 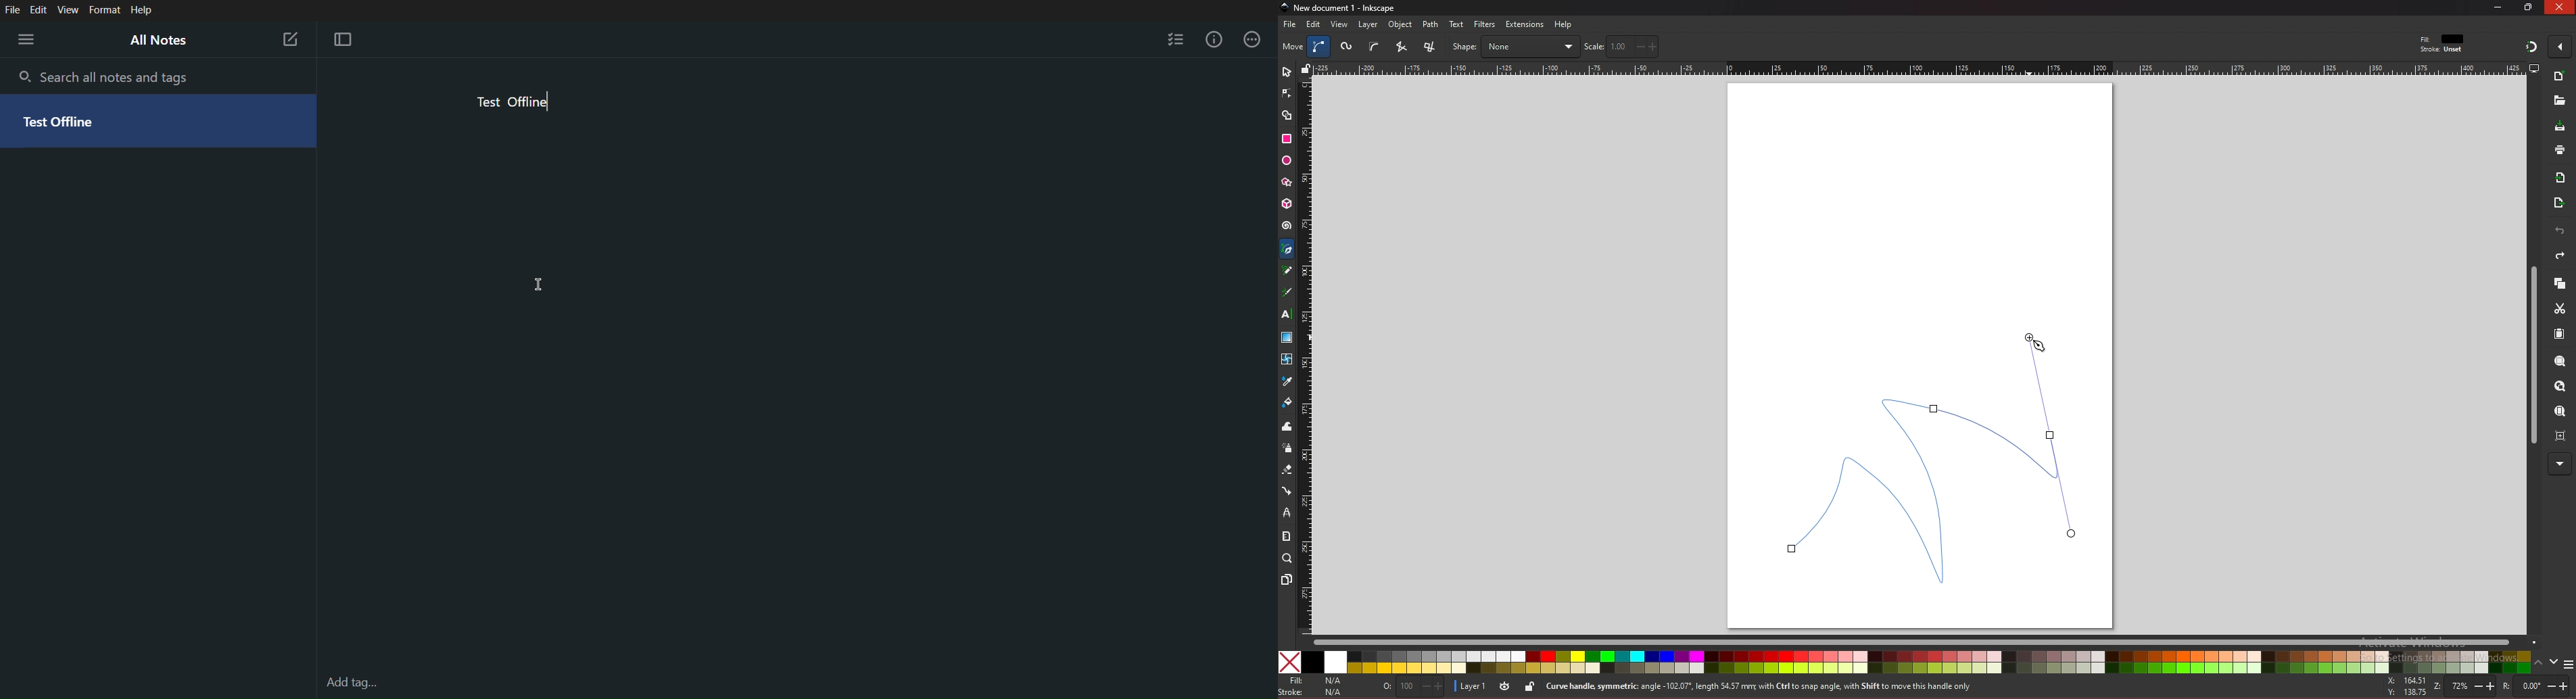 I want to click on text, so click(x=1456, y=24).